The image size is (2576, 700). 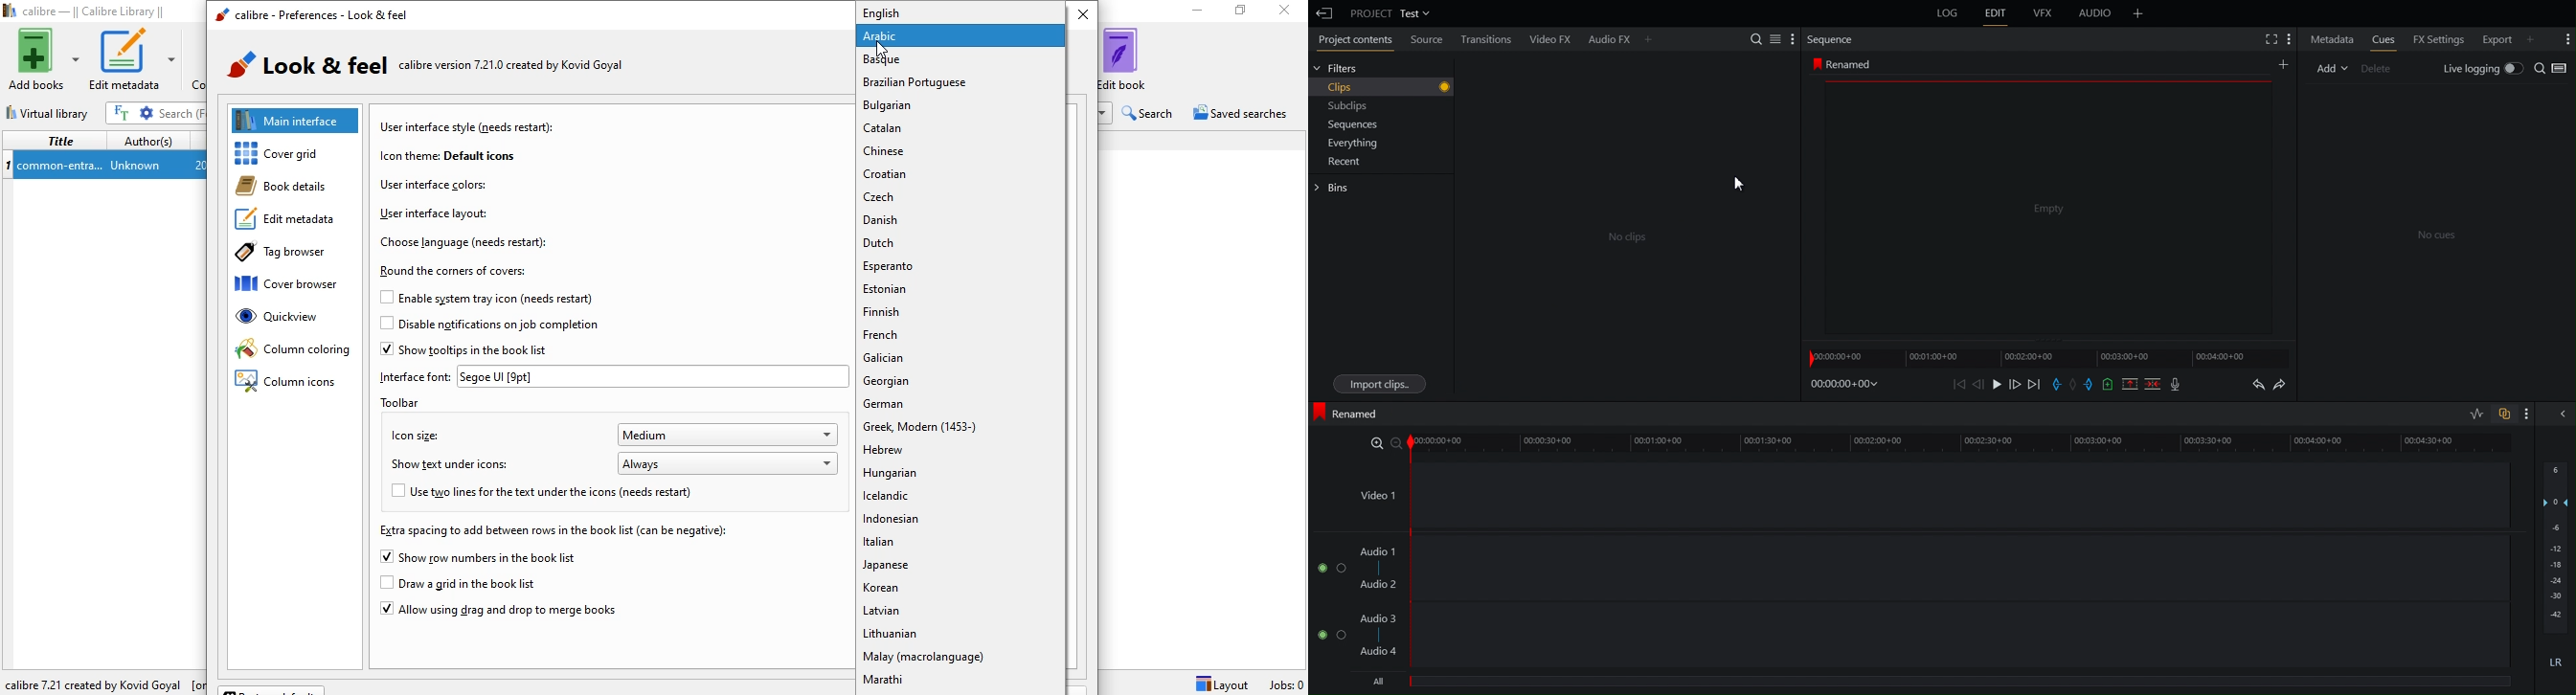 I want to click on calibre - Preferences - Look  & feel, so click(x=310, y=16).